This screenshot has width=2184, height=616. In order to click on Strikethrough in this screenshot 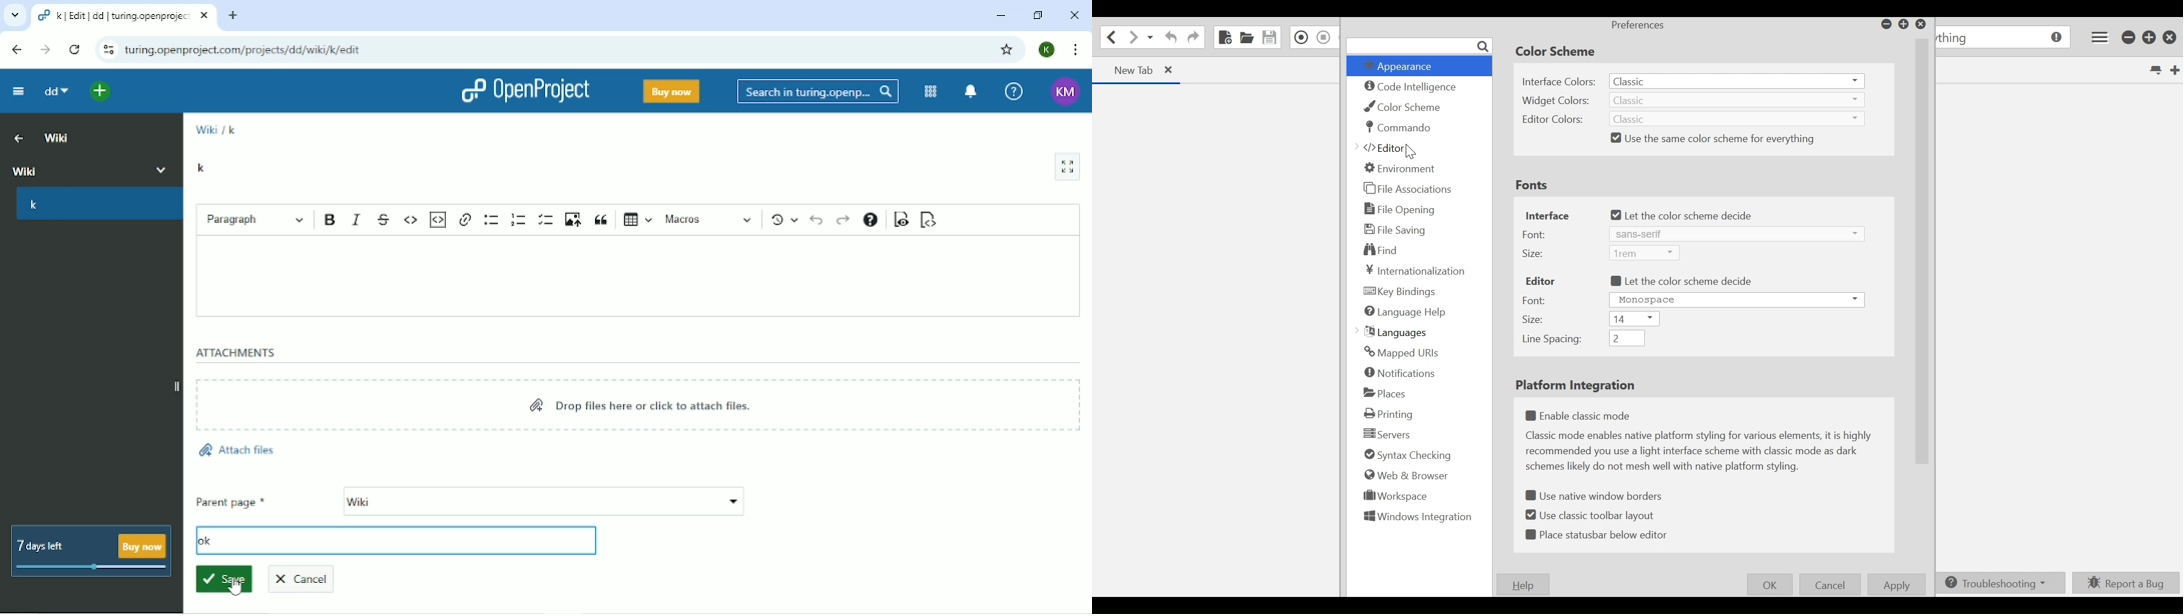, I will do `click(385, 218)`.